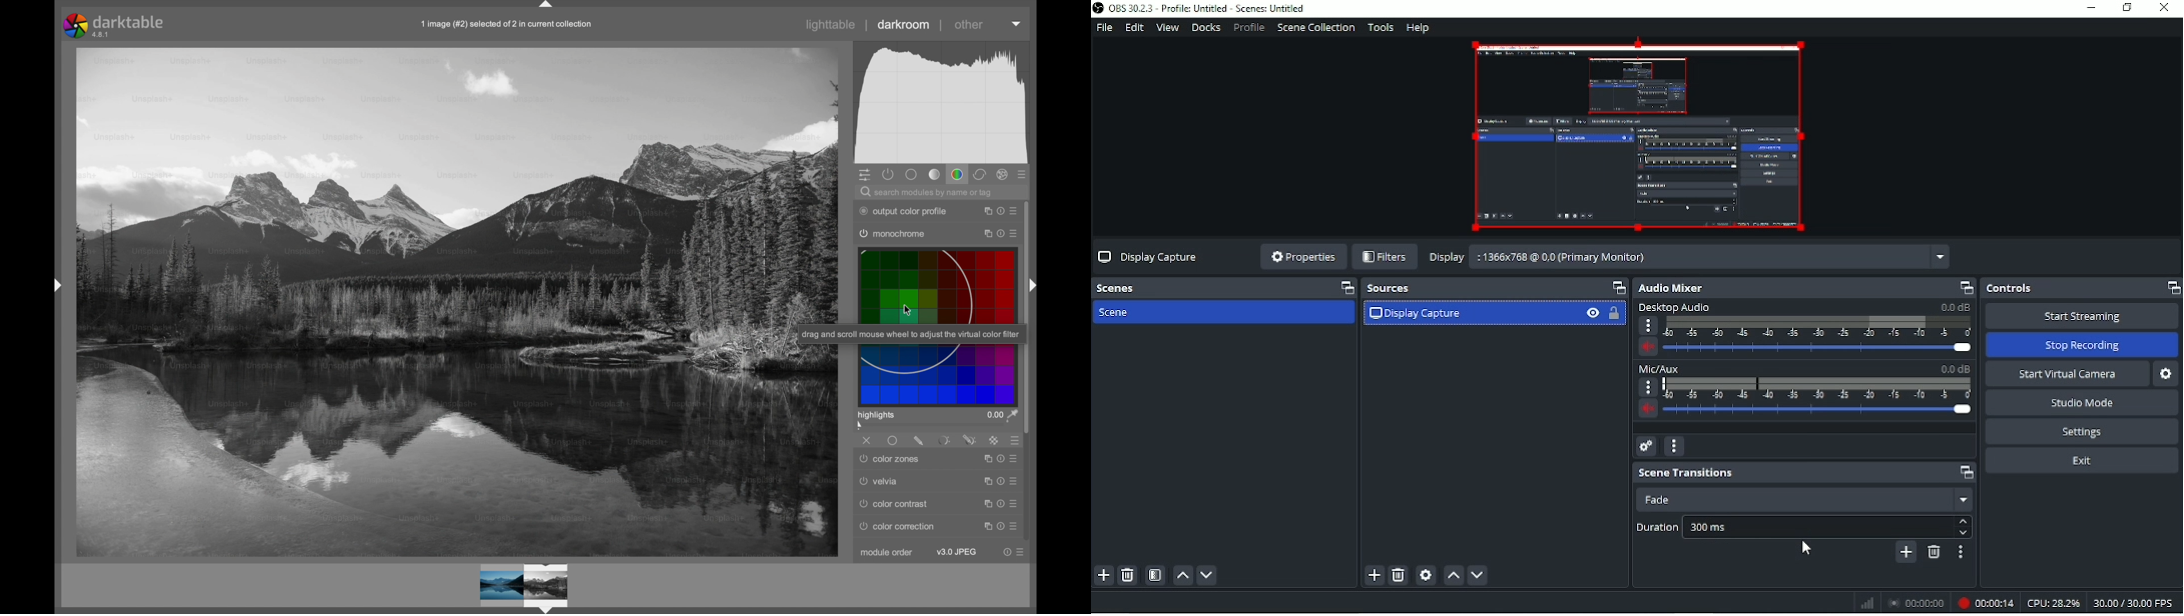  Describe the element at coordinates (1304, 258) in the screenshot. I see `Properties` at that location.